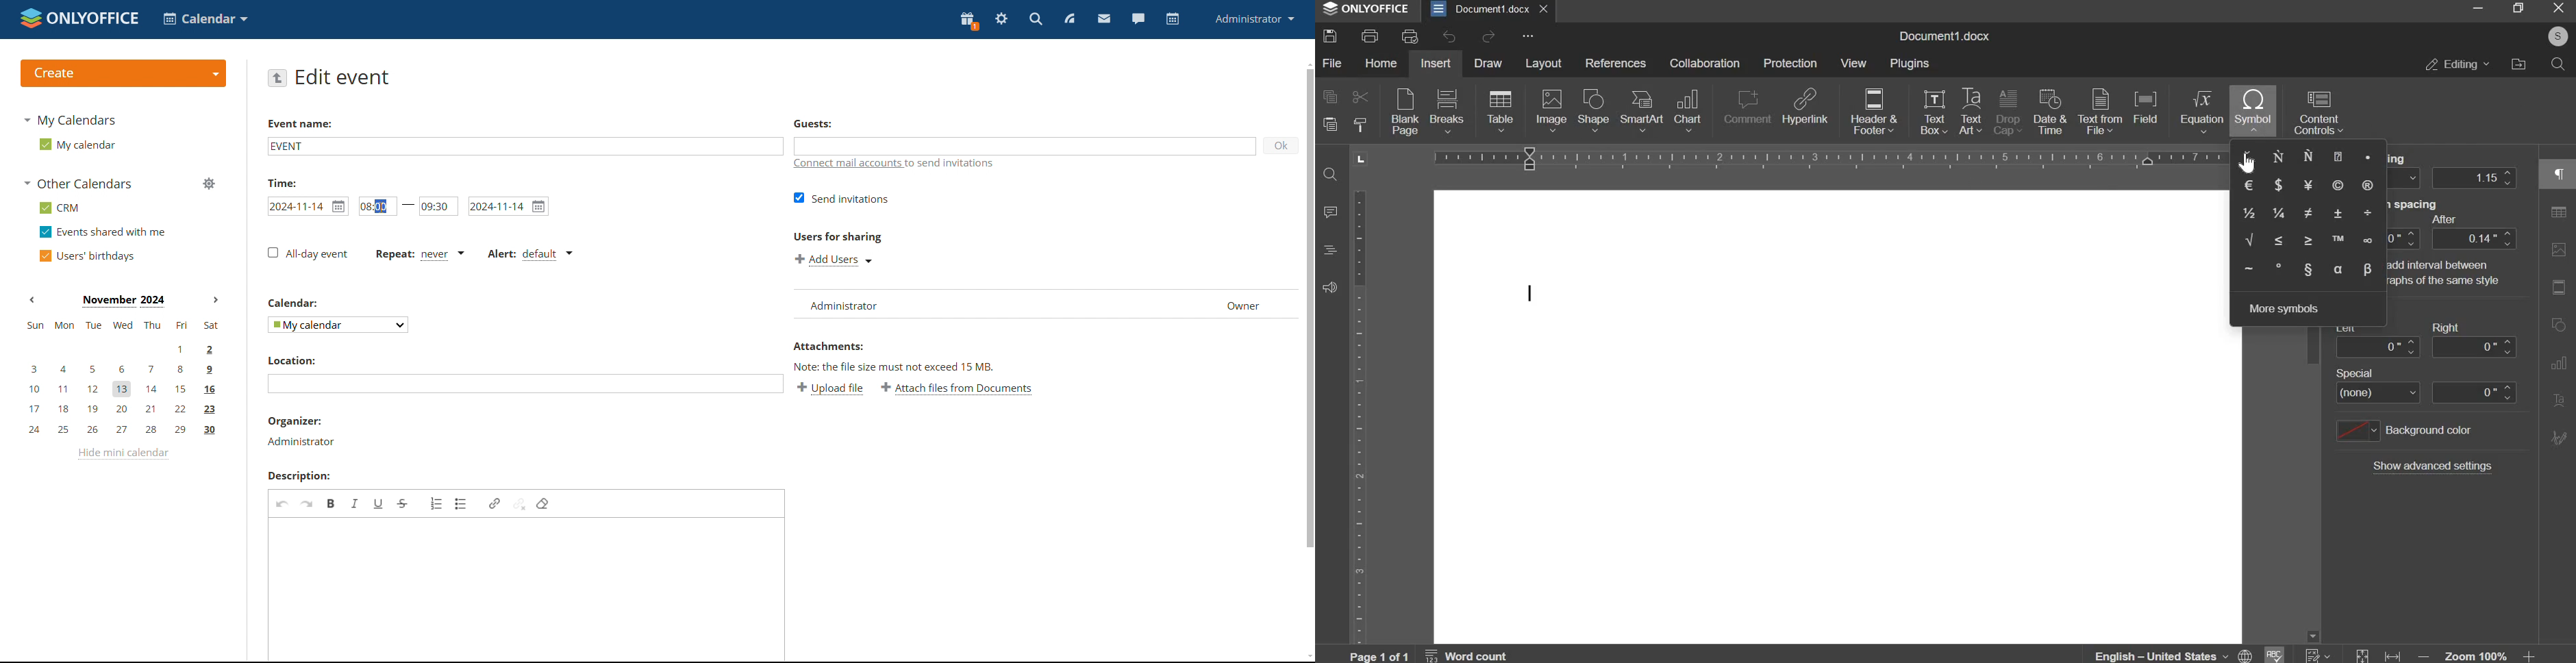 Image resolution: width=2576 pixels, height=672 pixels. What do you see at coordinates (1330, 174) in the screenshot?
I see `find` at bounding box center [1330, 174].